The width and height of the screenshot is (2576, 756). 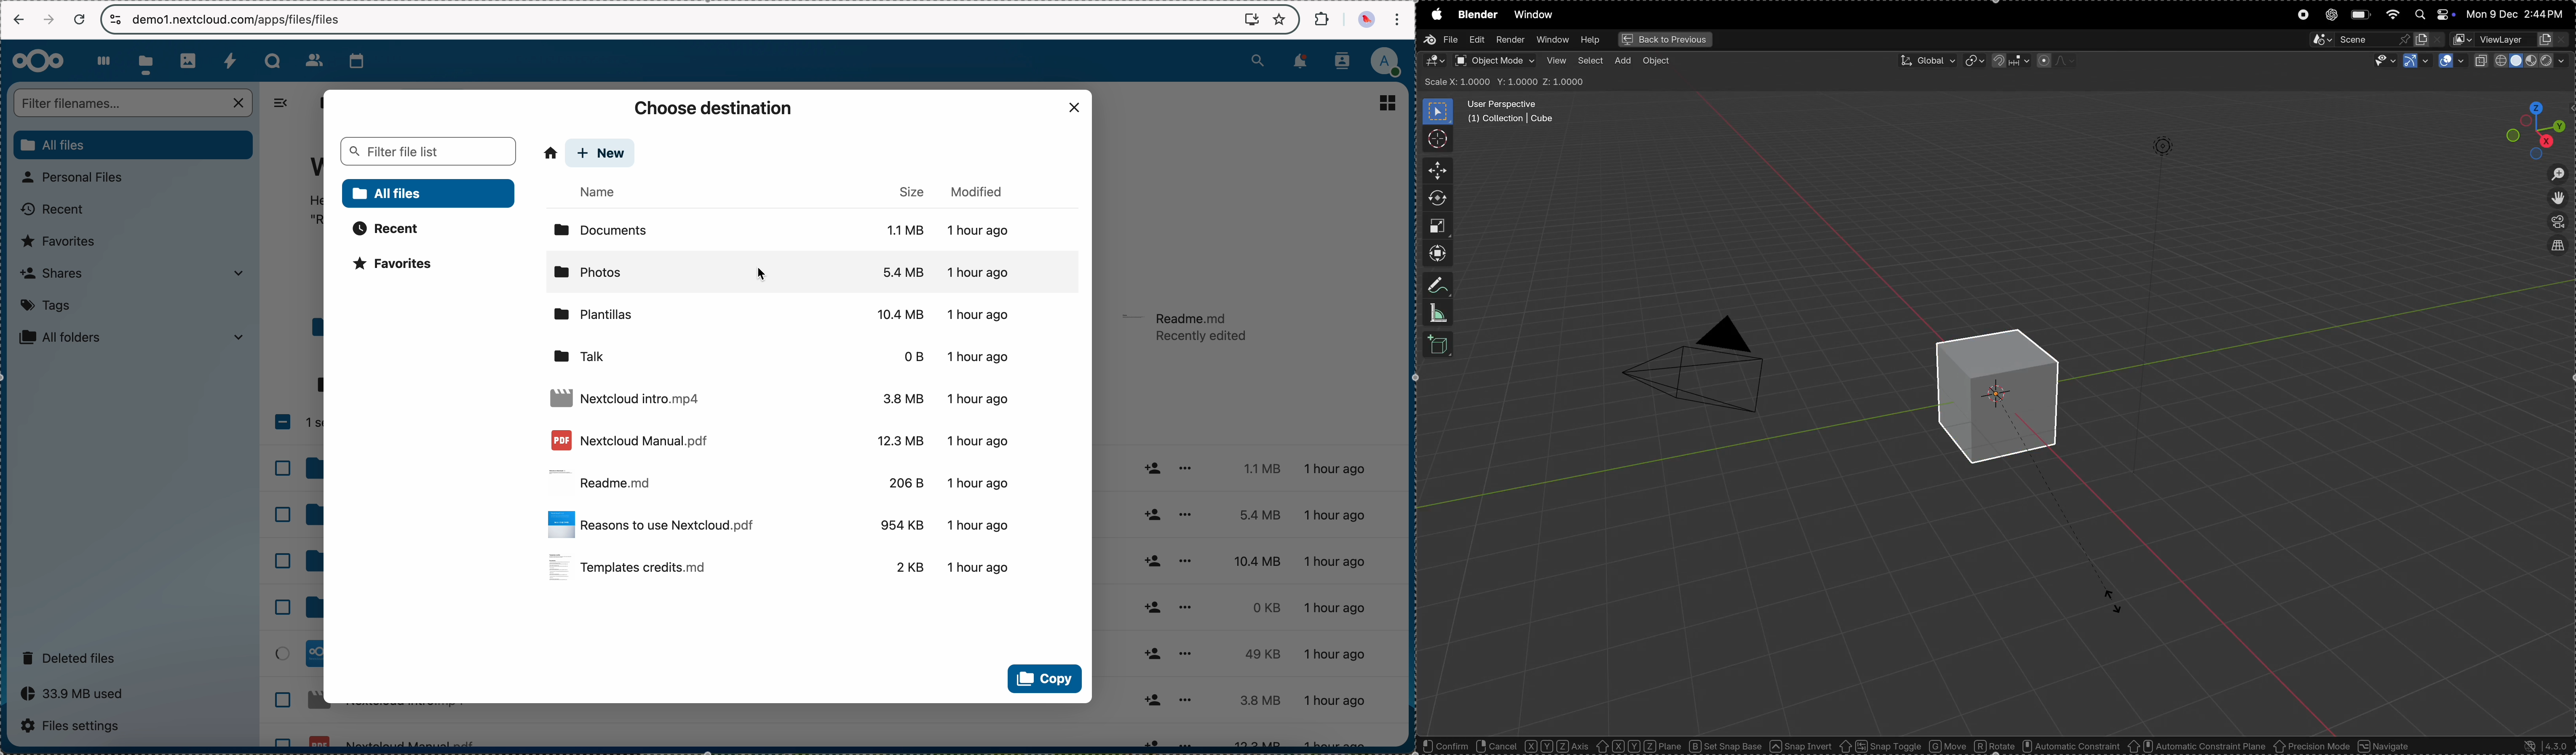 I want to click on lights, so click(x=2162, y=145).